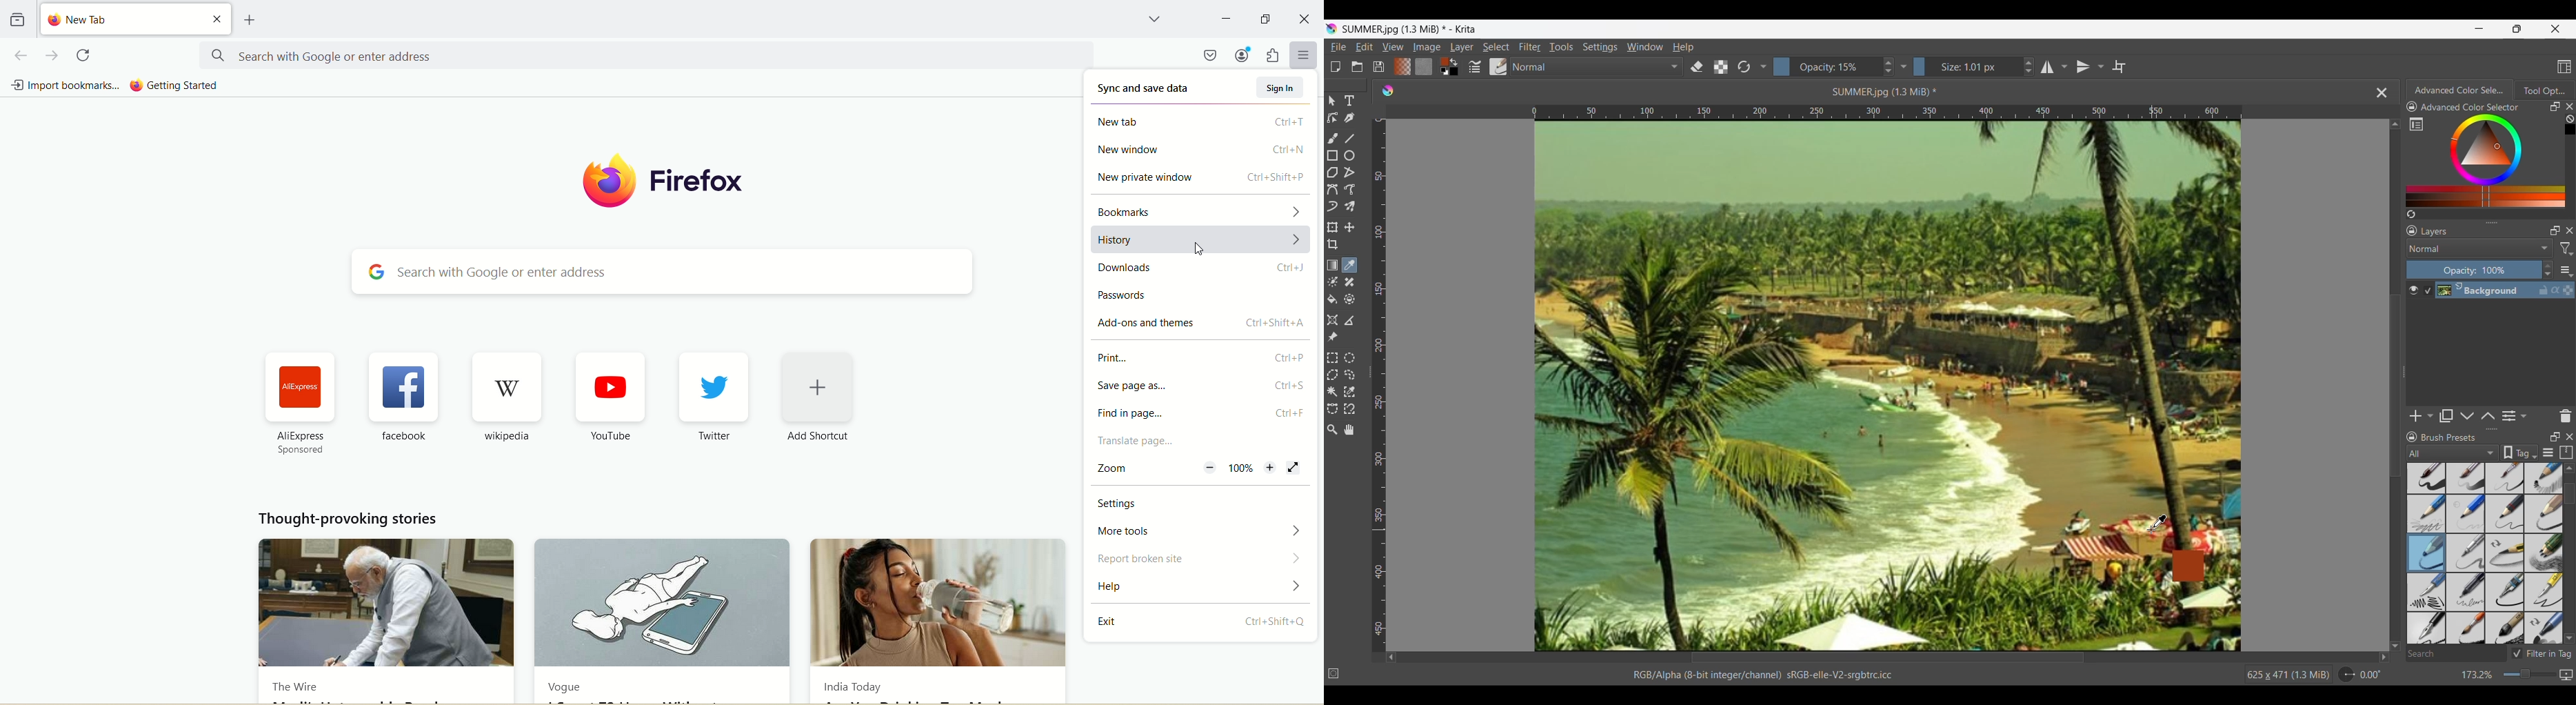 The width and height of the screenshot is (2576, 728). Describe the element at coordinates (17, 18) in the screenshot. I see `view recent browsing across windows and devices` at that location.